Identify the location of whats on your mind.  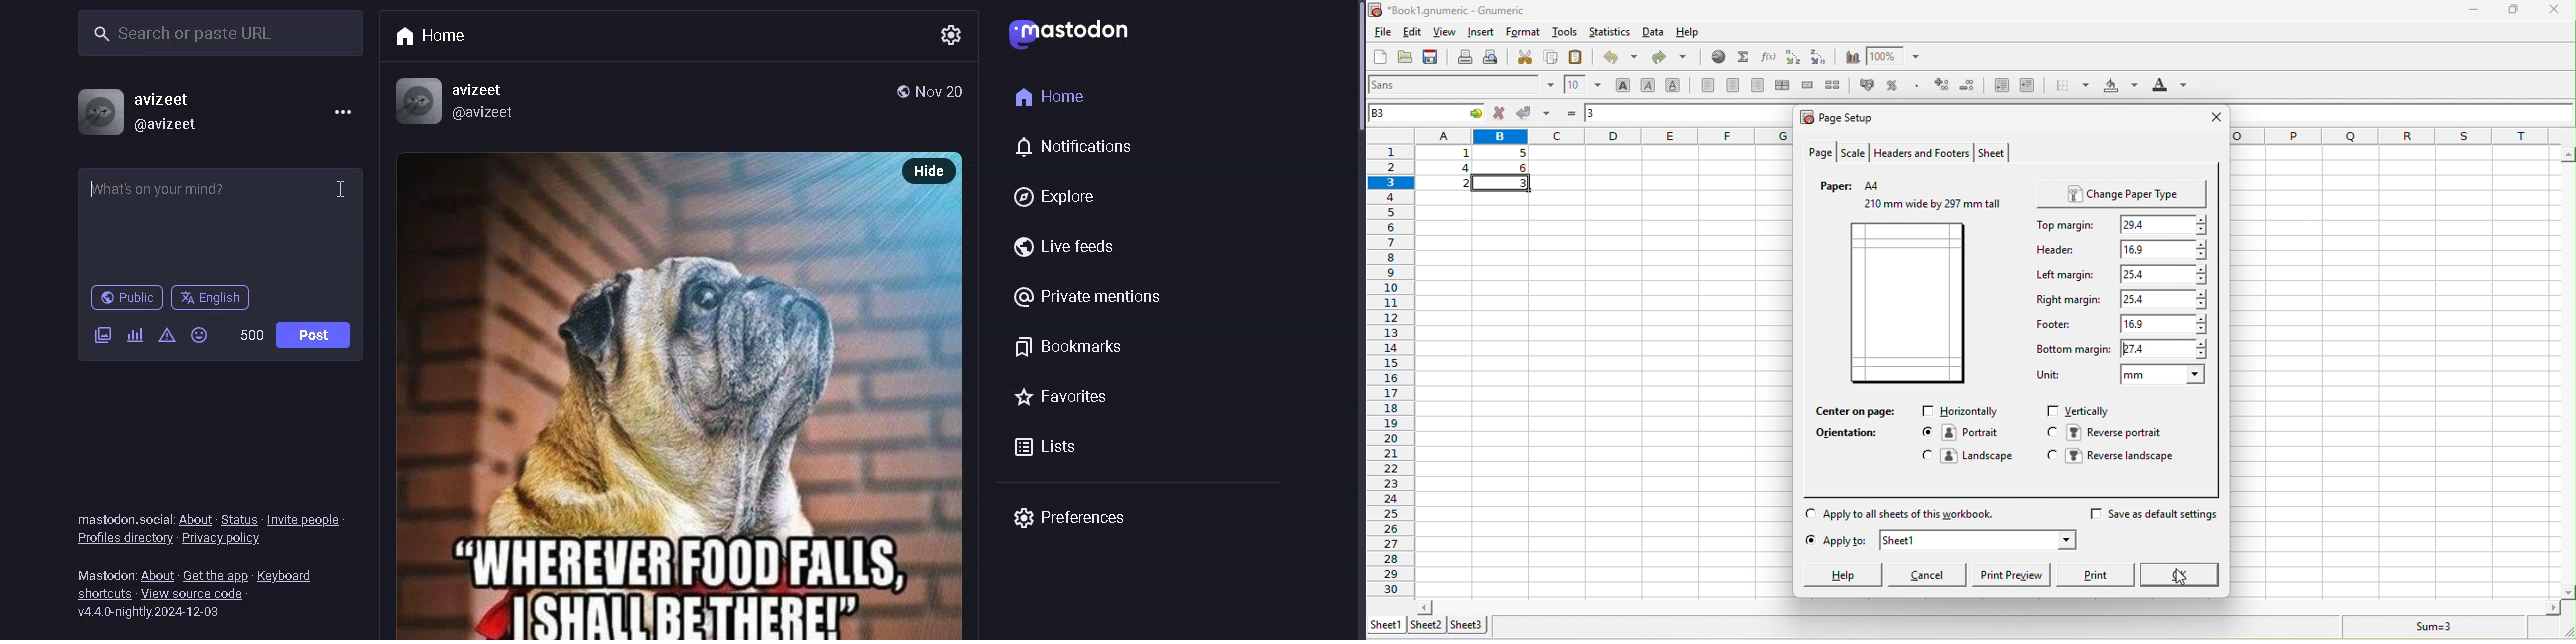
(218, 223).